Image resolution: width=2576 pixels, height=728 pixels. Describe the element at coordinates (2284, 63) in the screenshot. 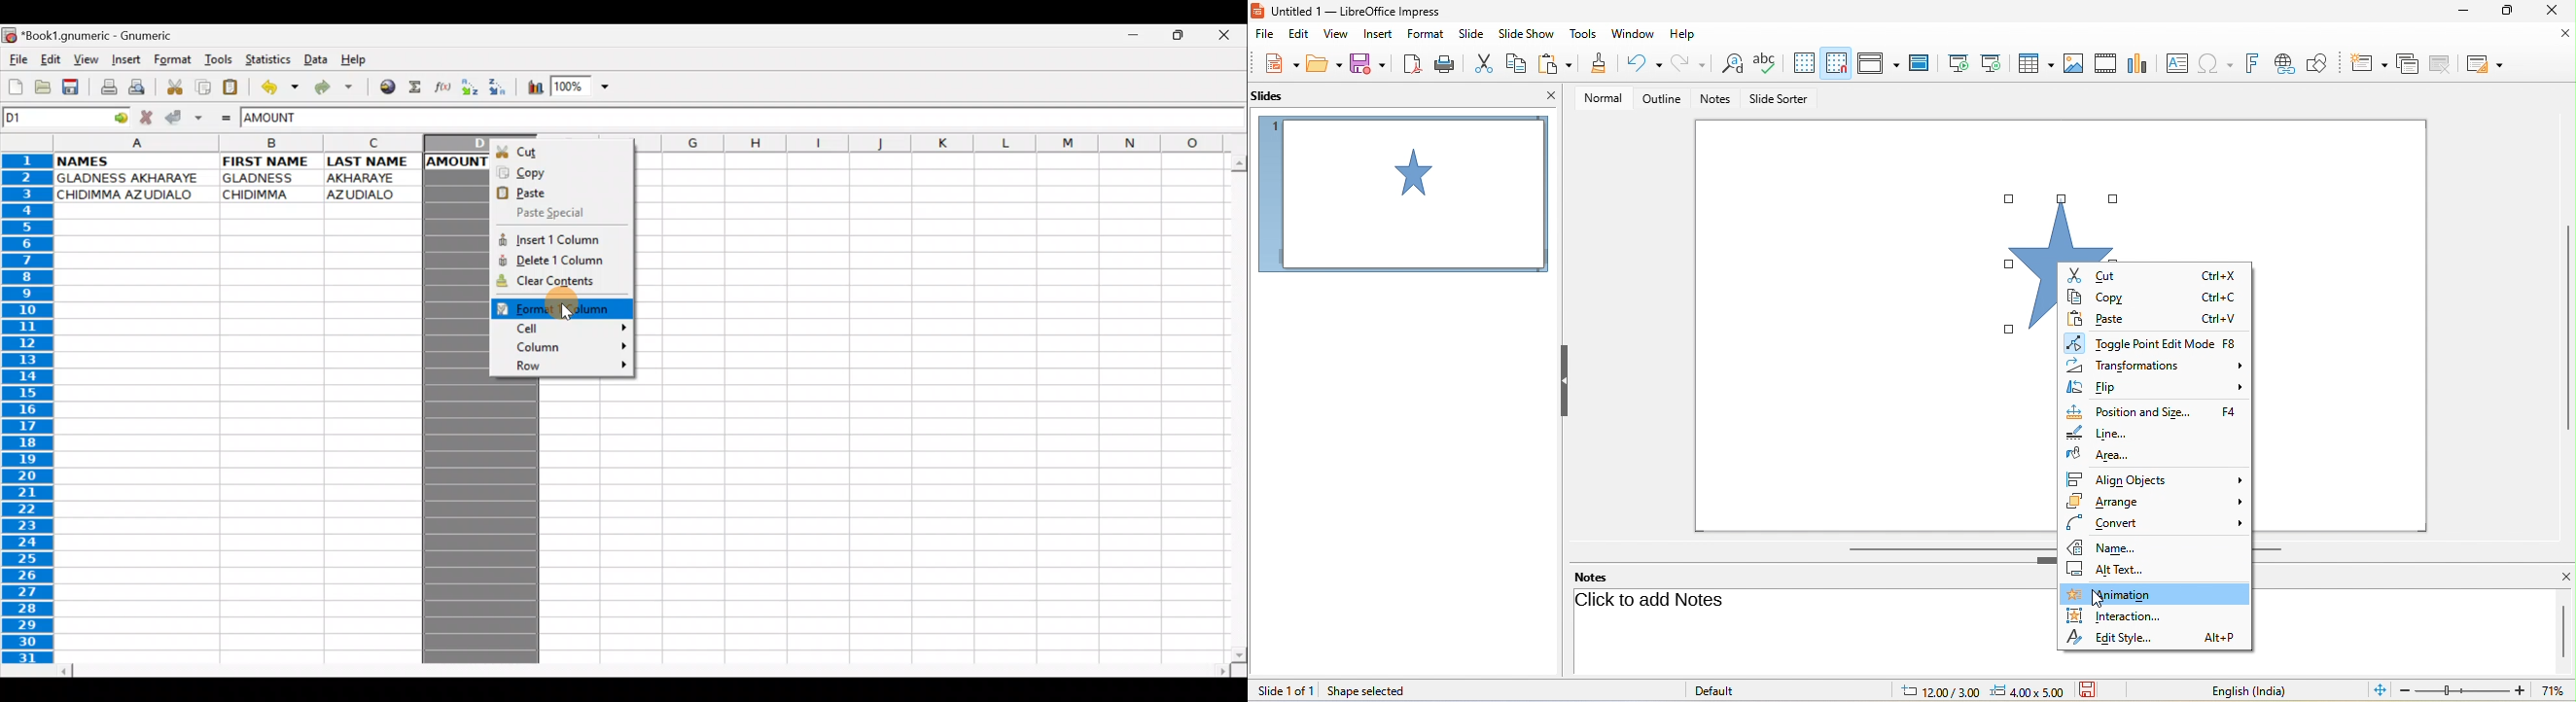

I see `hyperlink` at that location.